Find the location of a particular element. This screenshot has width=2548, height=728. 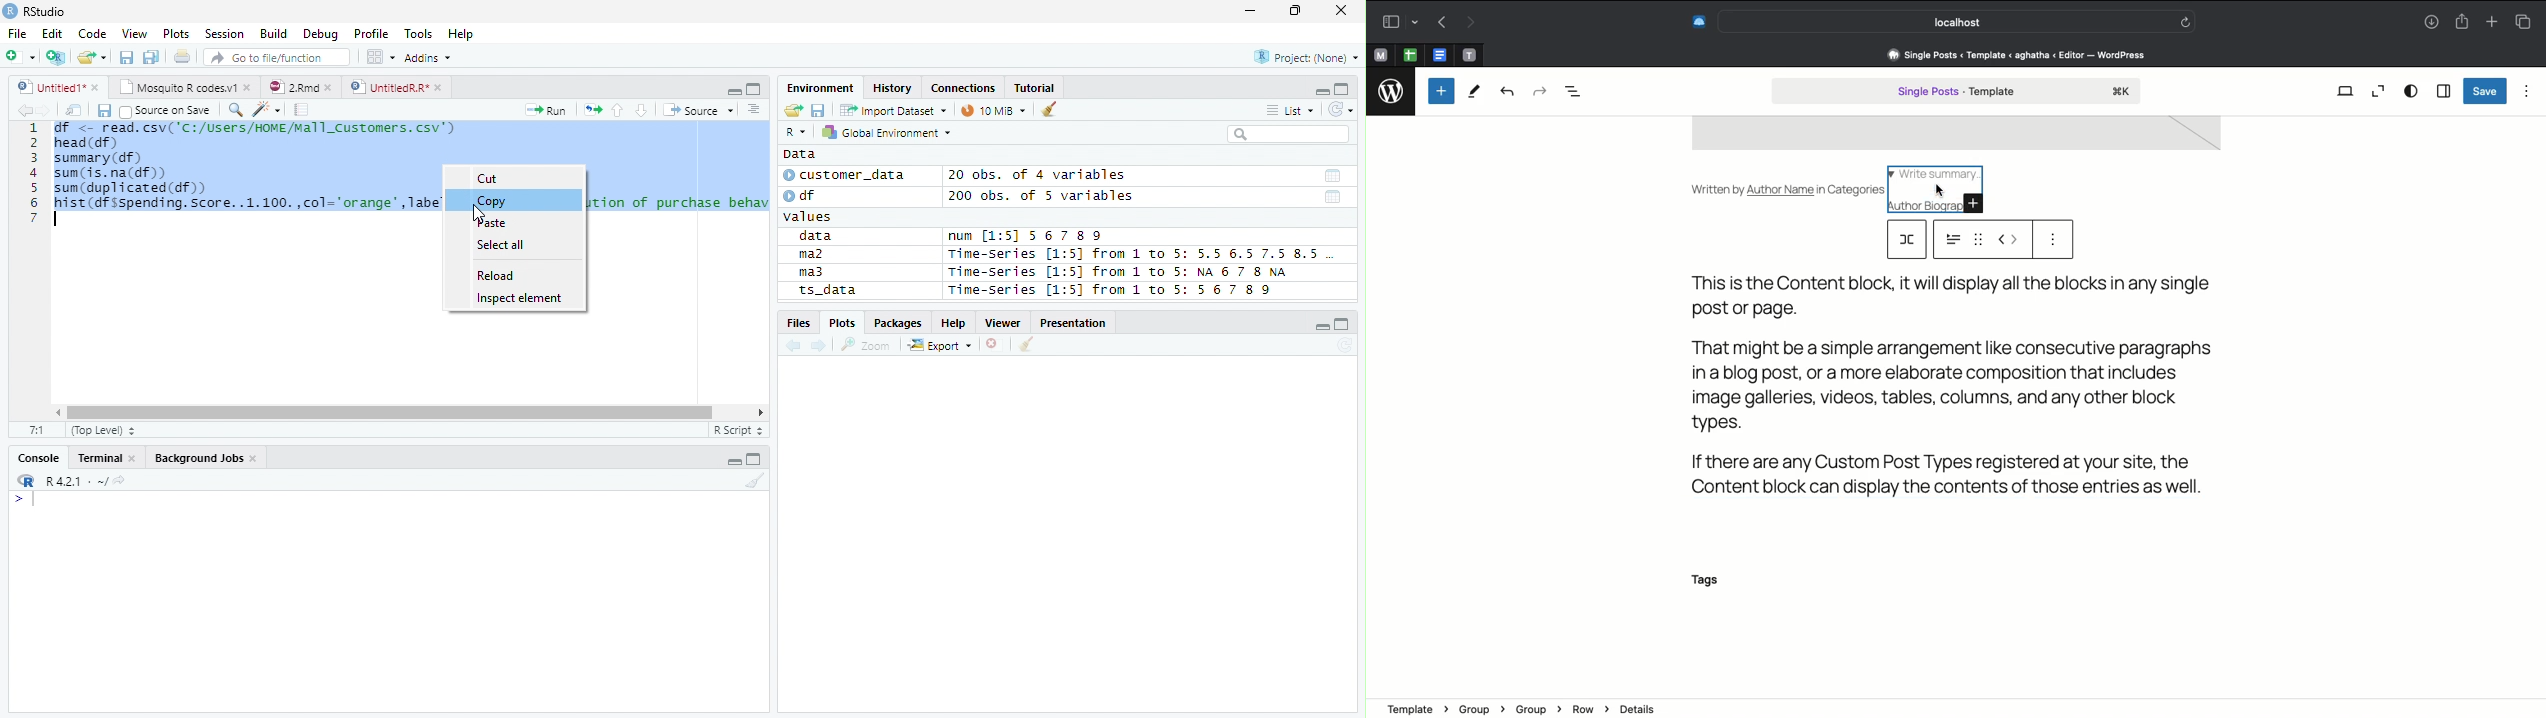

Select all is located at coordinates (501, 245).